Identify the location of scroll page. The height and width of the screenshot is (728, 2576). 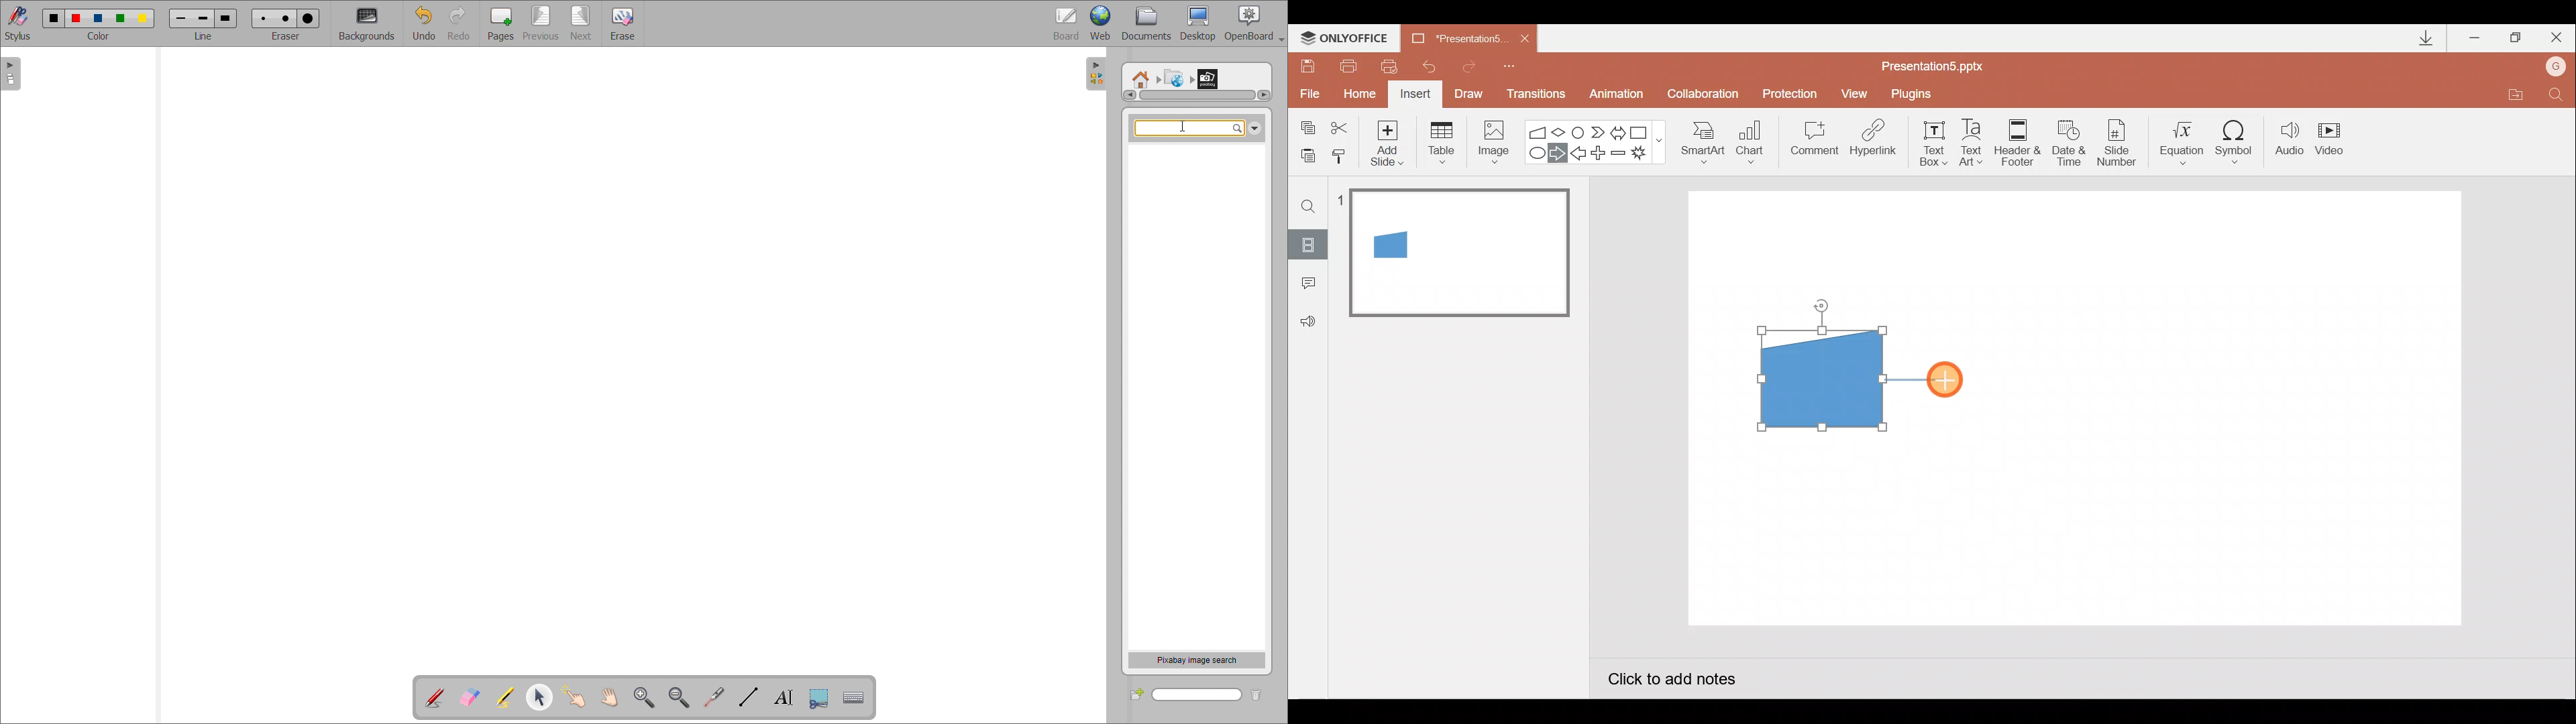
(608, 696).